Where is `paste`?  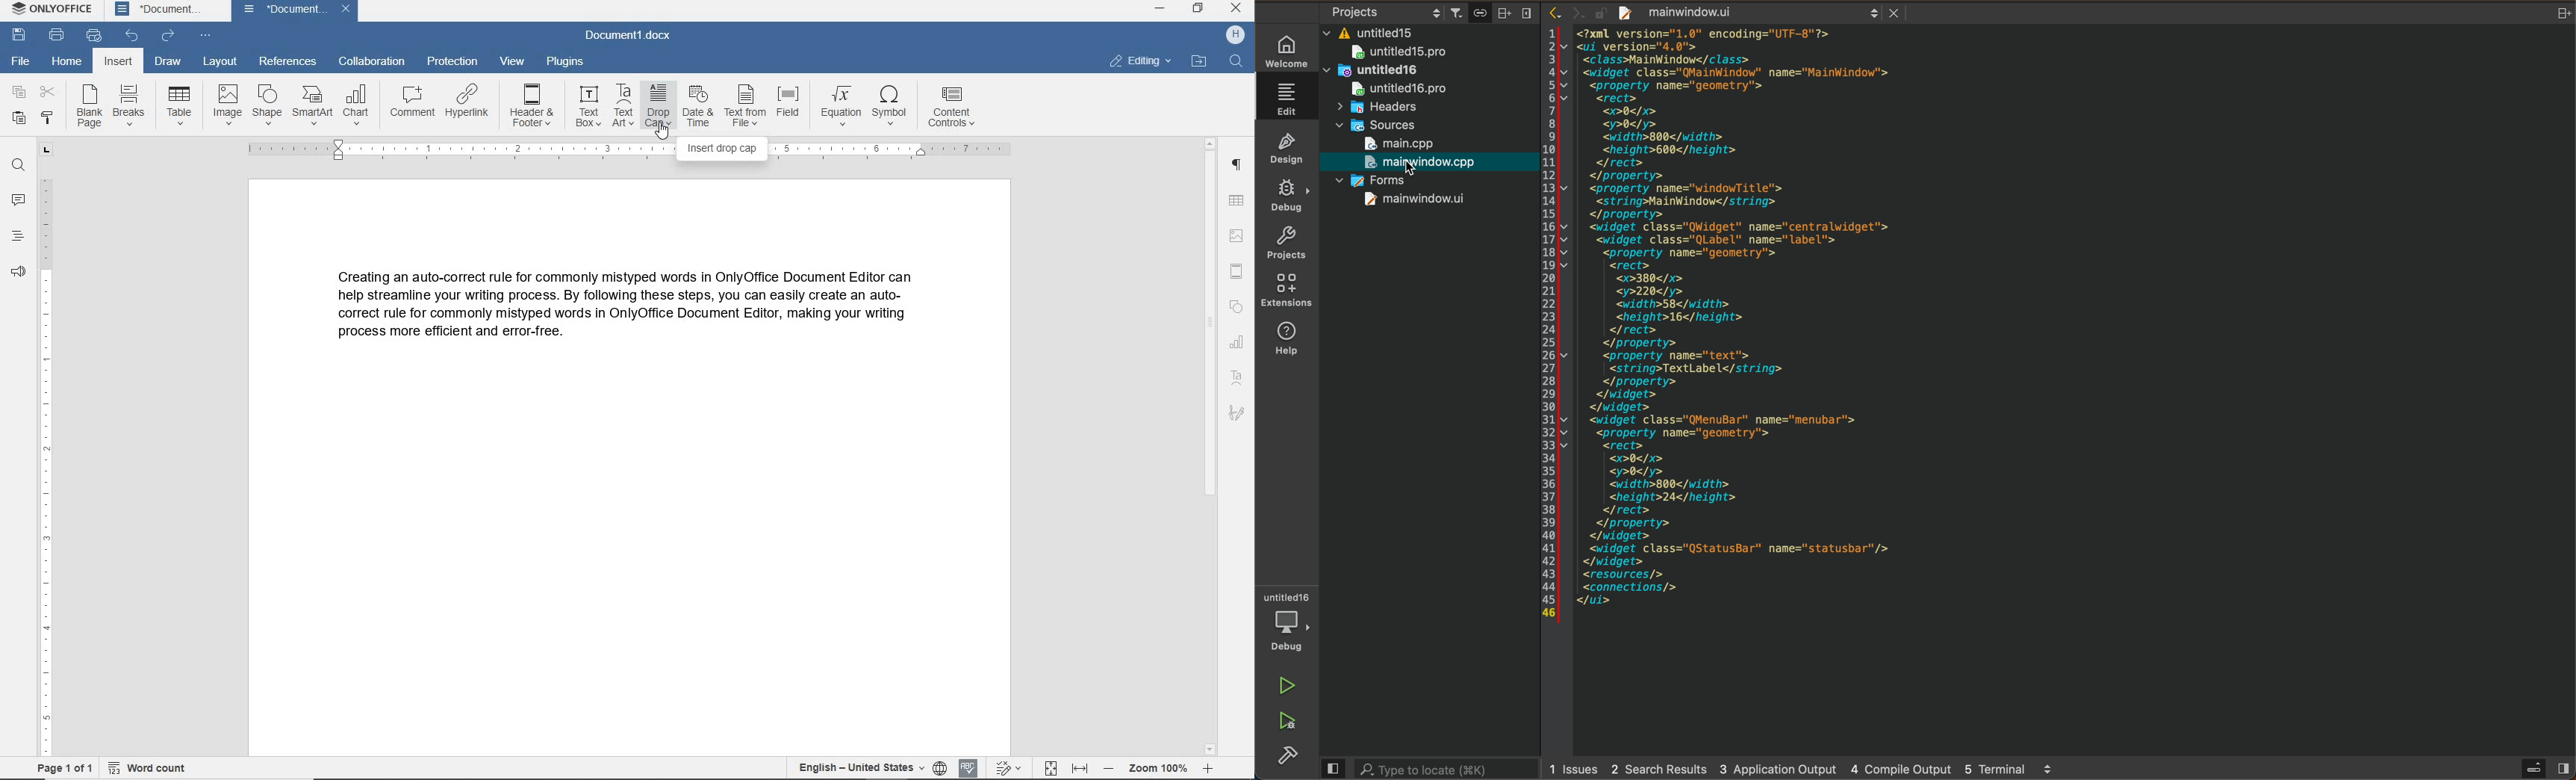
paste is located at coordinates (19, 120).